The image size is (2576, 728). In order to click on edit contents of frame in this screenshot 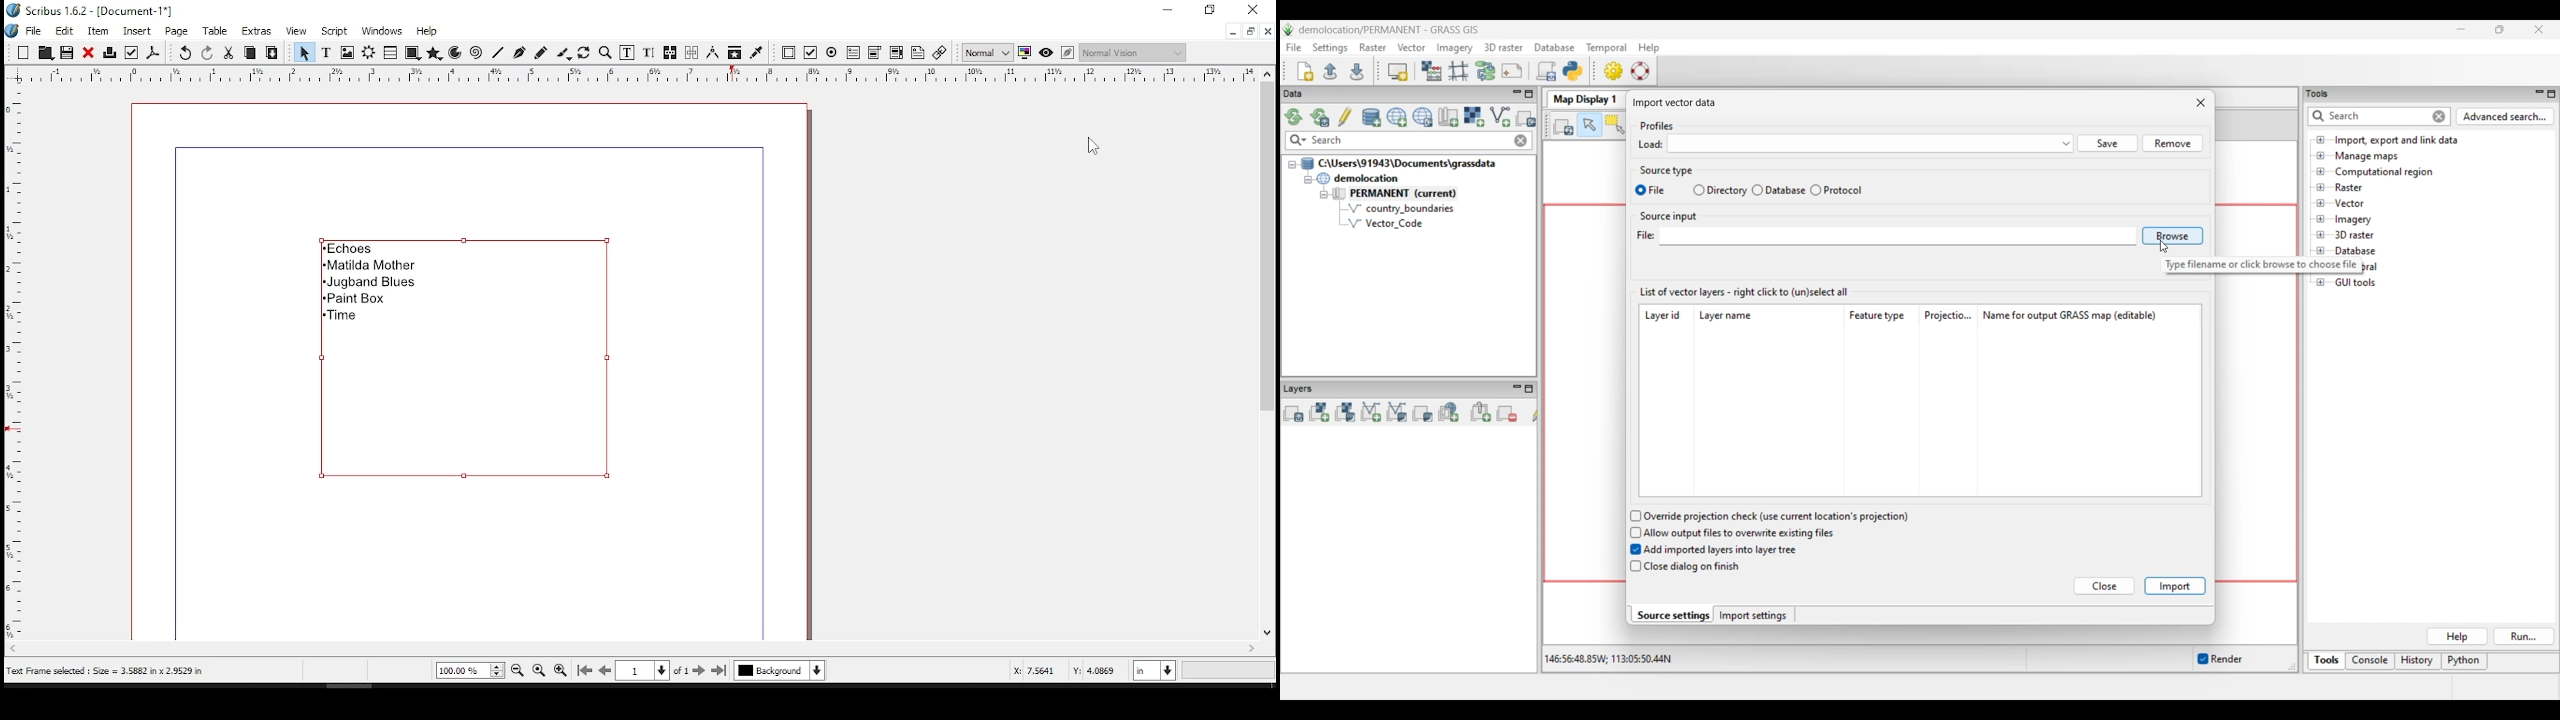, I will do `click(626, 53)`.